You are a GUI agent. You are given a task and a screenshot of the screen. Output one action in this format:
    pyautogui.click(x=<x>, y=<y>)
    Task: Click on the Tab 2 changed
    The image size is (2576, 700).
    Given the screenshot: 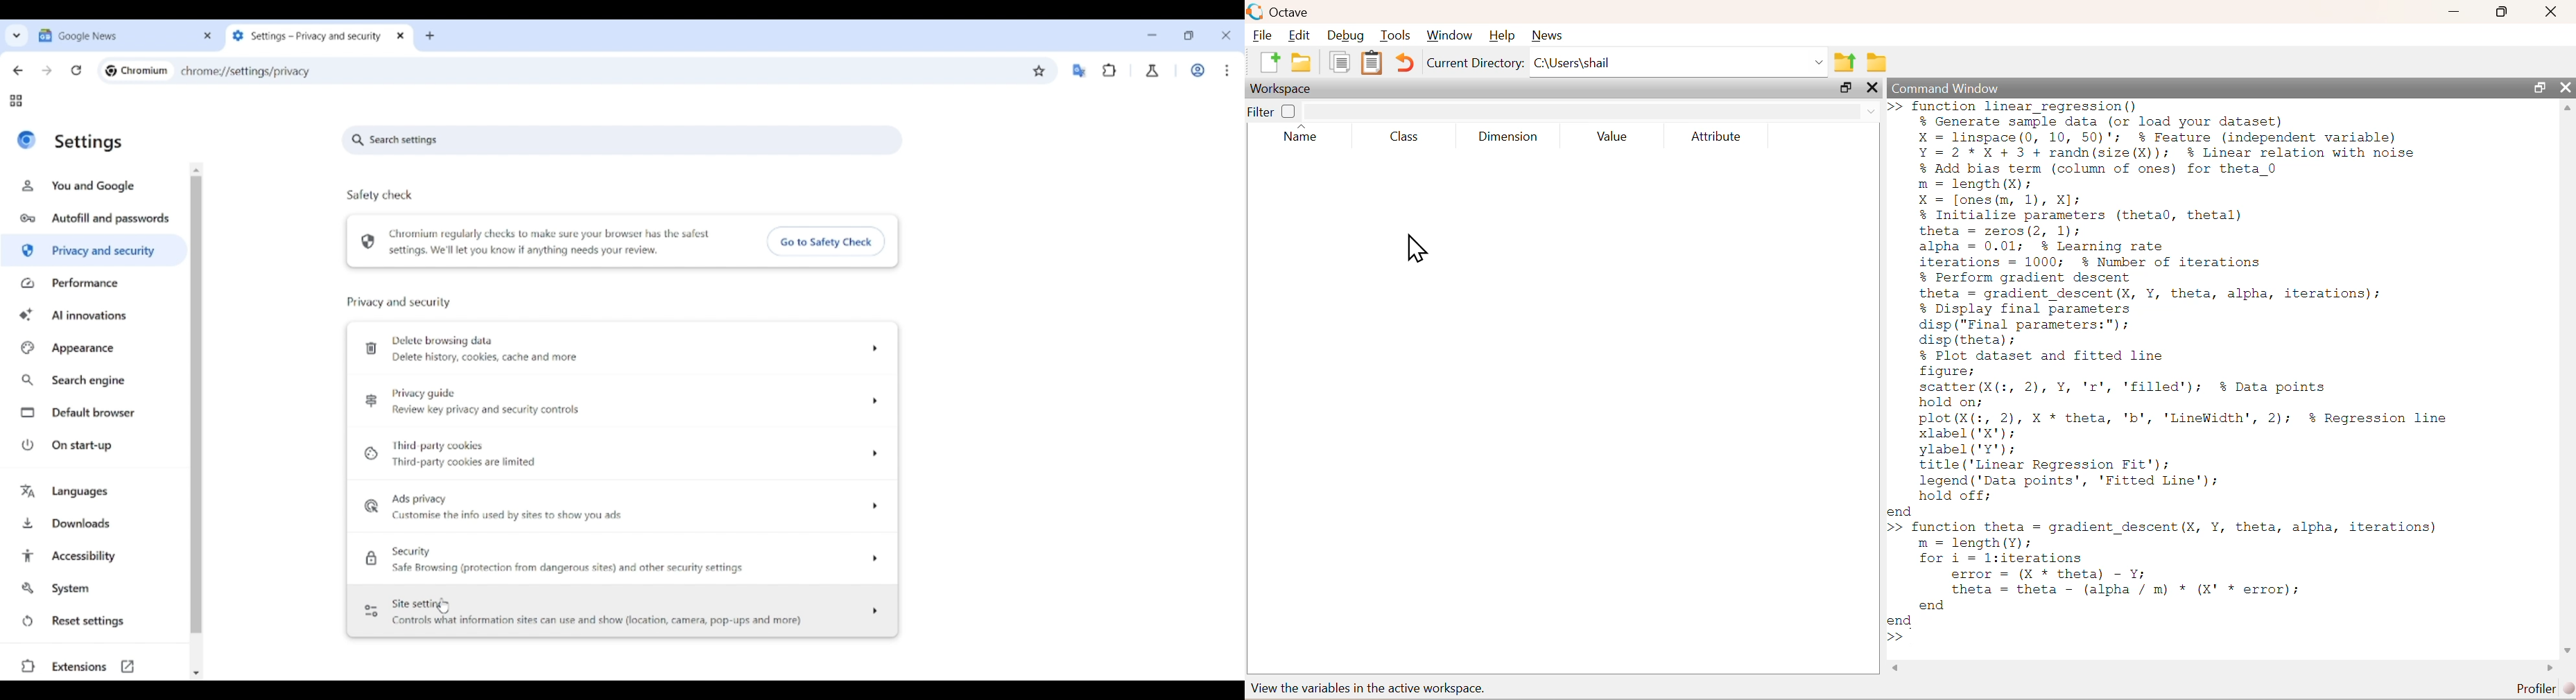 What is the action you would take?
    pyautogui.click(x=309, y=36)
    